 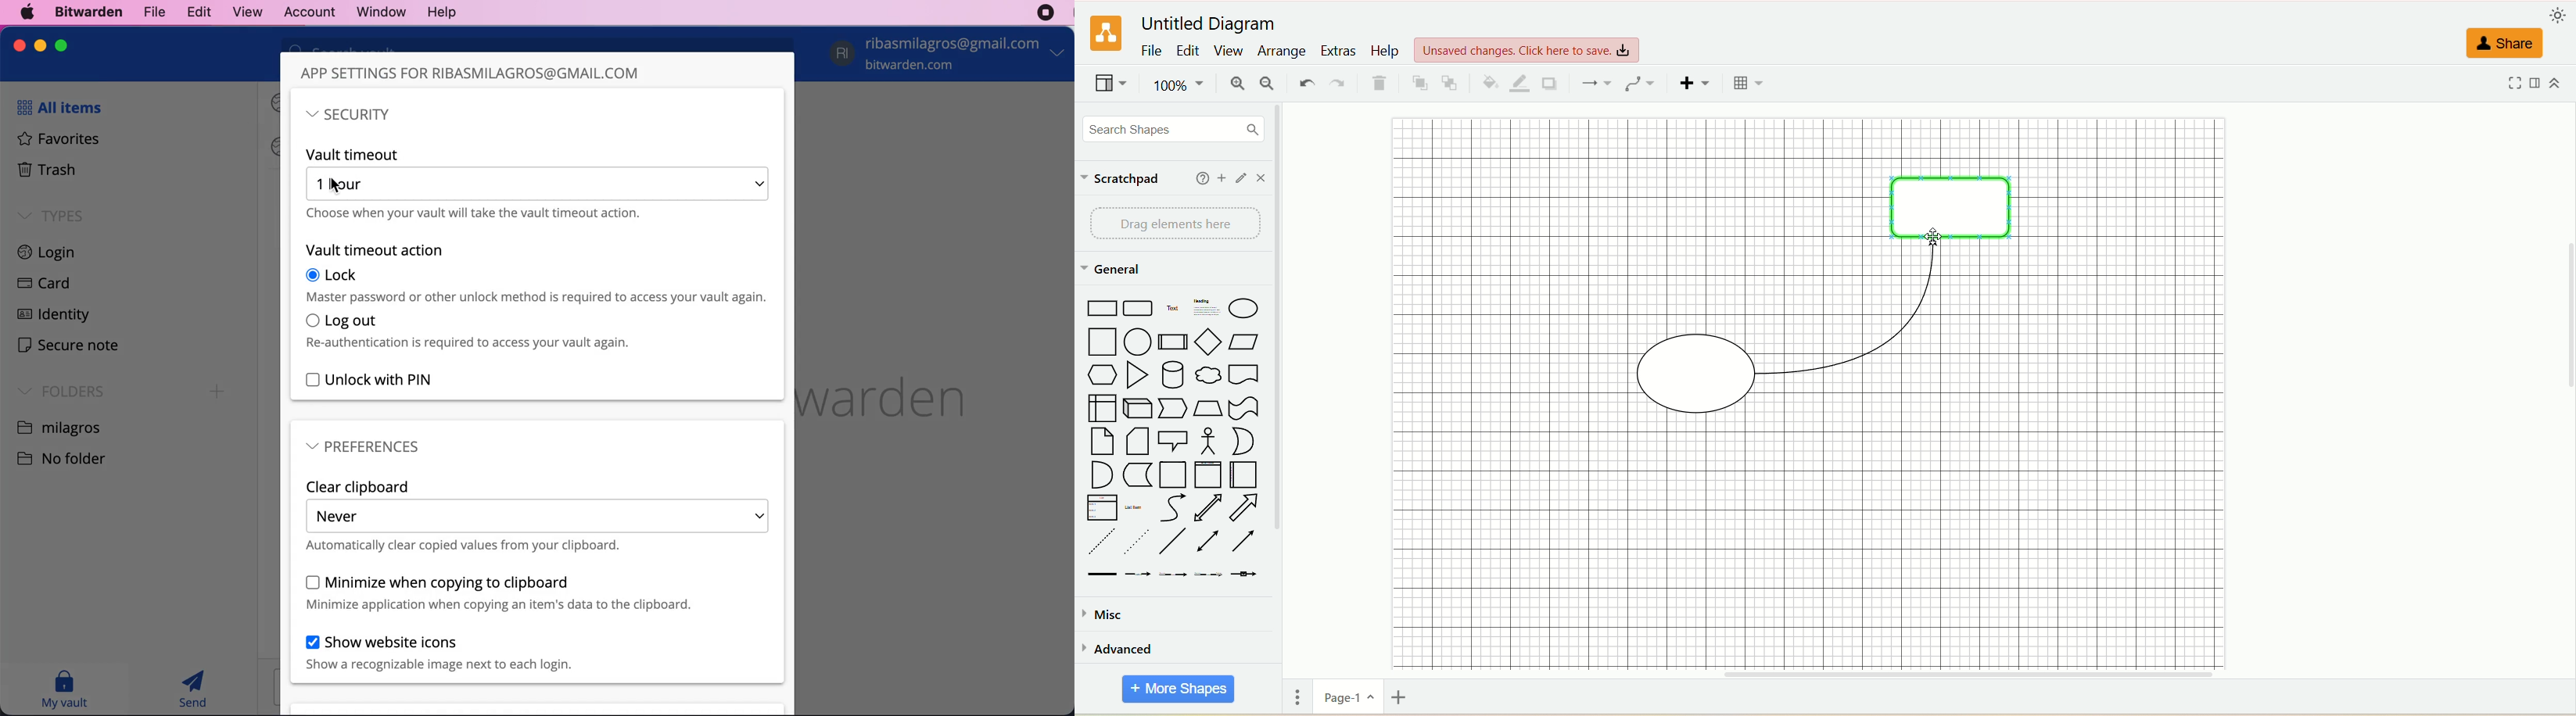 What do you see at coordinates (1221, 24) in the screenshot?
I see `title` at bounding box center [1221, 24].